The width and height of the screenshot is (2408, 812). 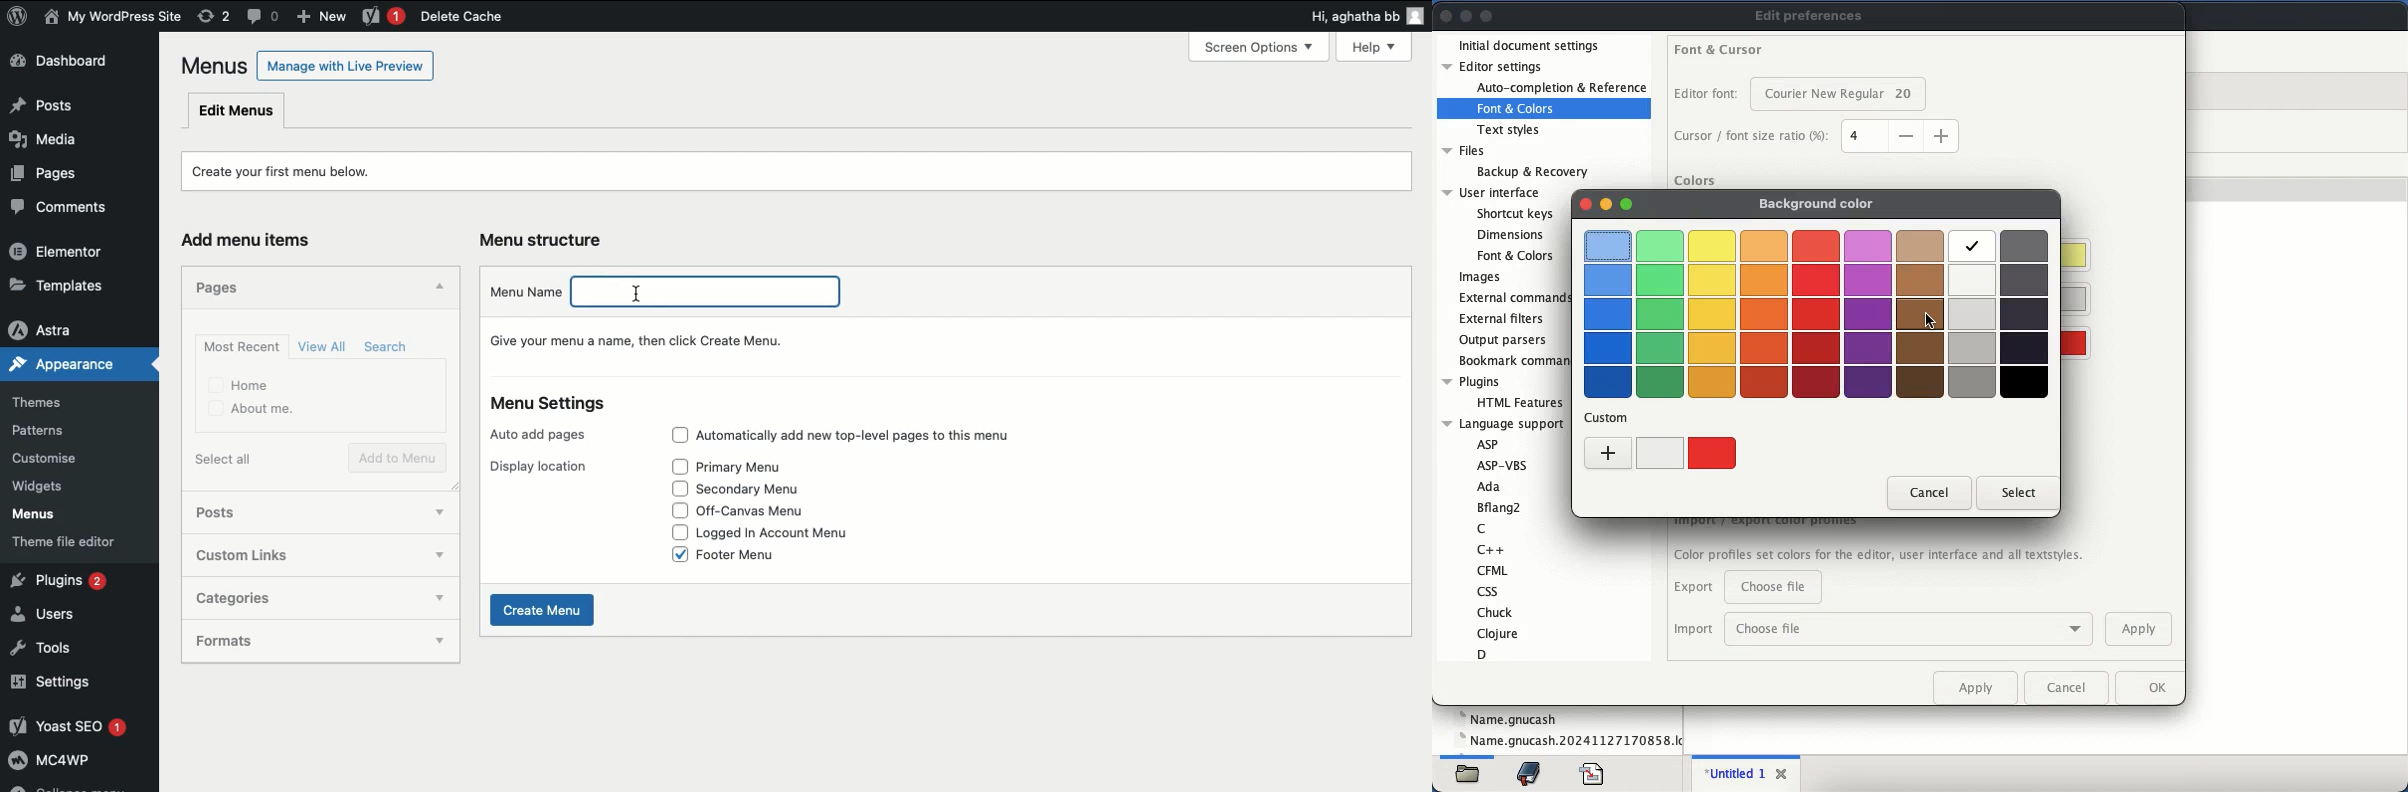 What do you see at coordinates (789, 534) in the screenshot?
I see `Logged in account menu` at bounding box center [789, 534].